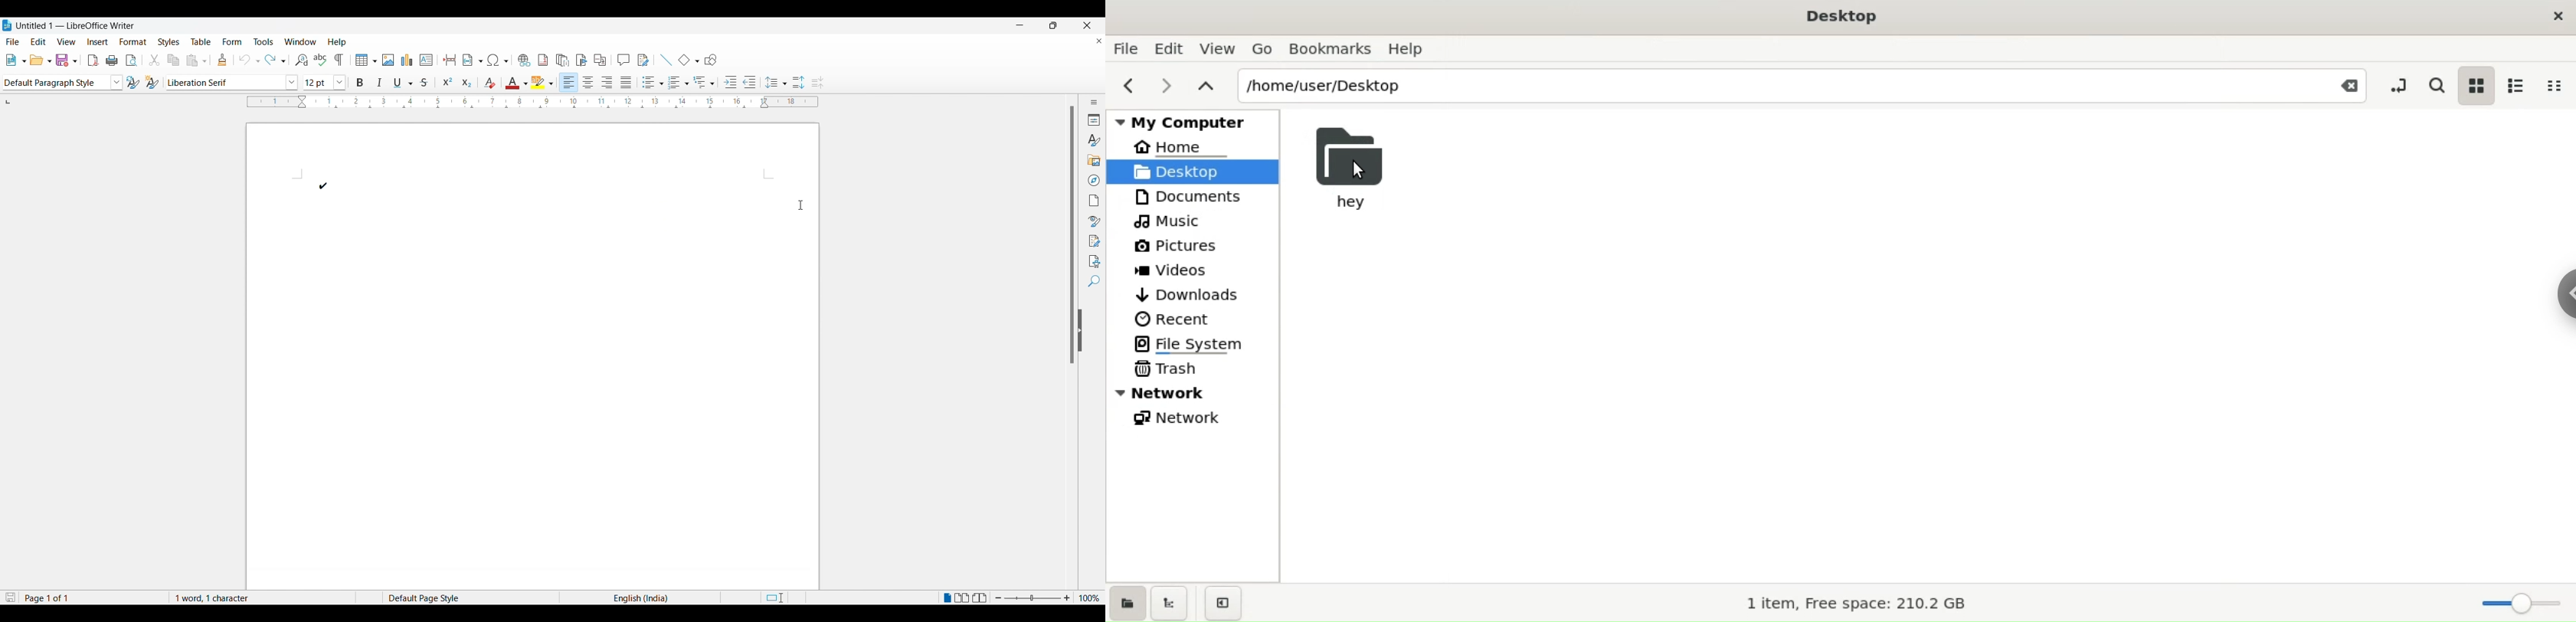  Describe the element at coordinates (427, 59) in the screenshot. I see `insert text box` at that location.